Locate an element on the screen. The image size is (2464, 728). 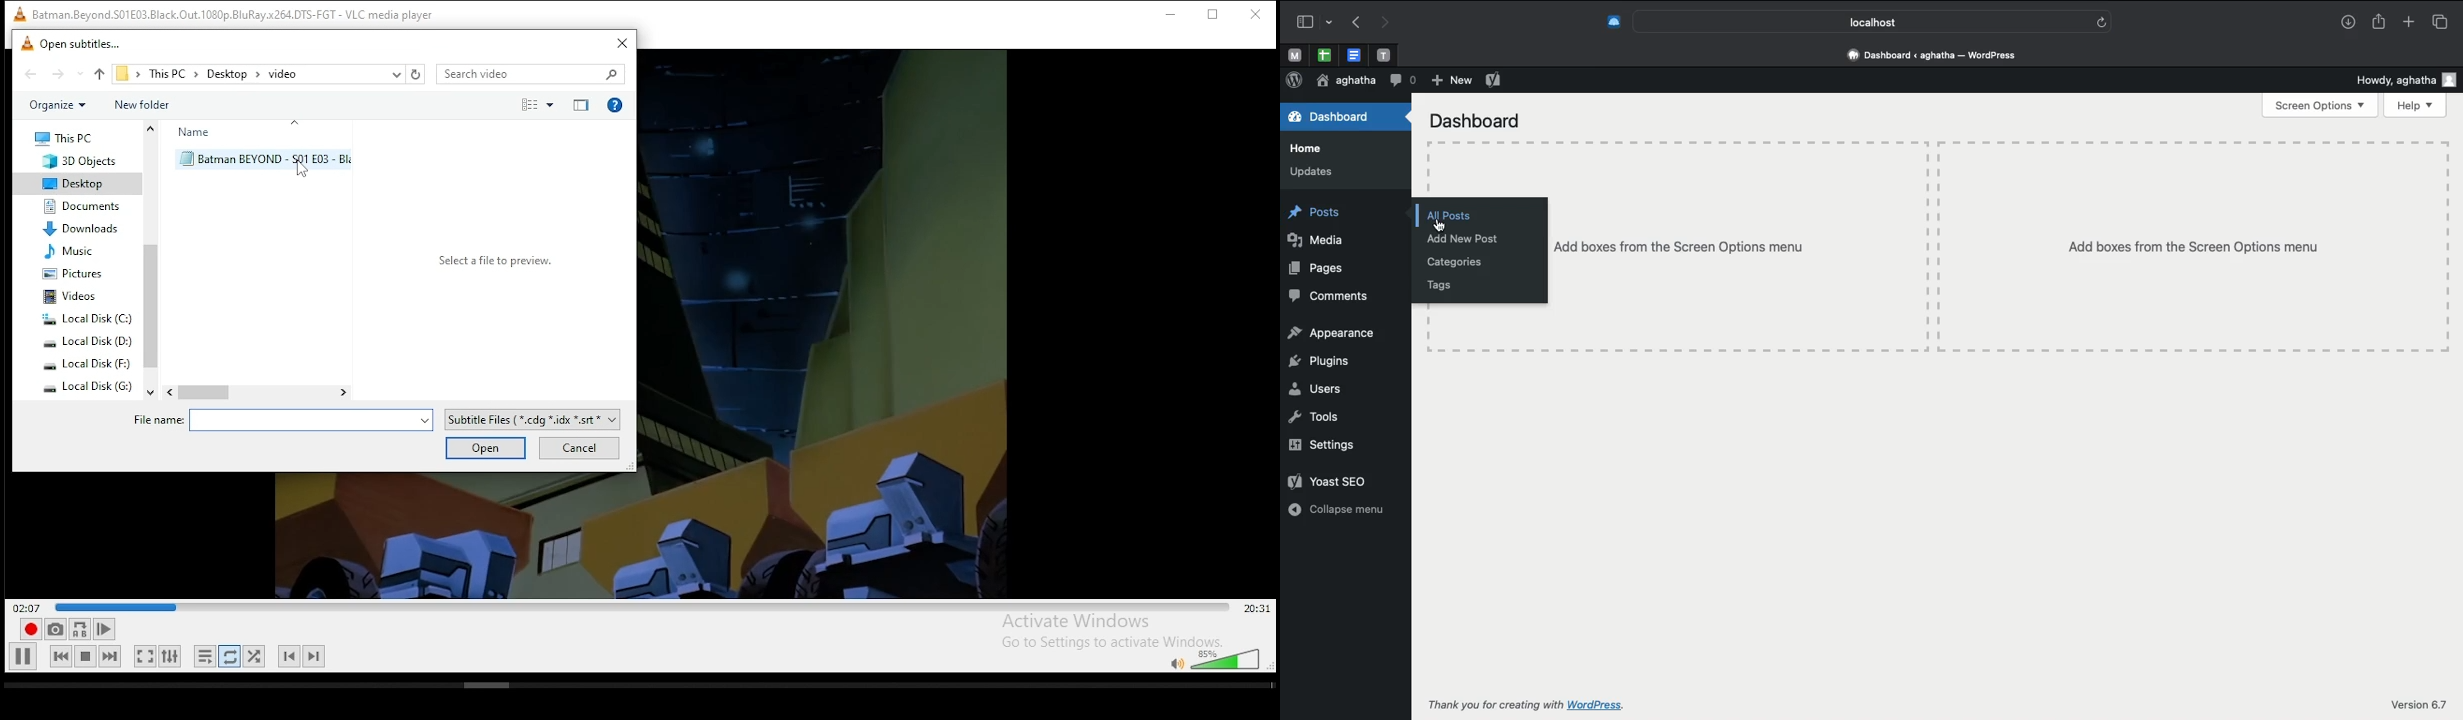
loop between point A to point B continuously. click ad point A is located at coordinates (80, 629).